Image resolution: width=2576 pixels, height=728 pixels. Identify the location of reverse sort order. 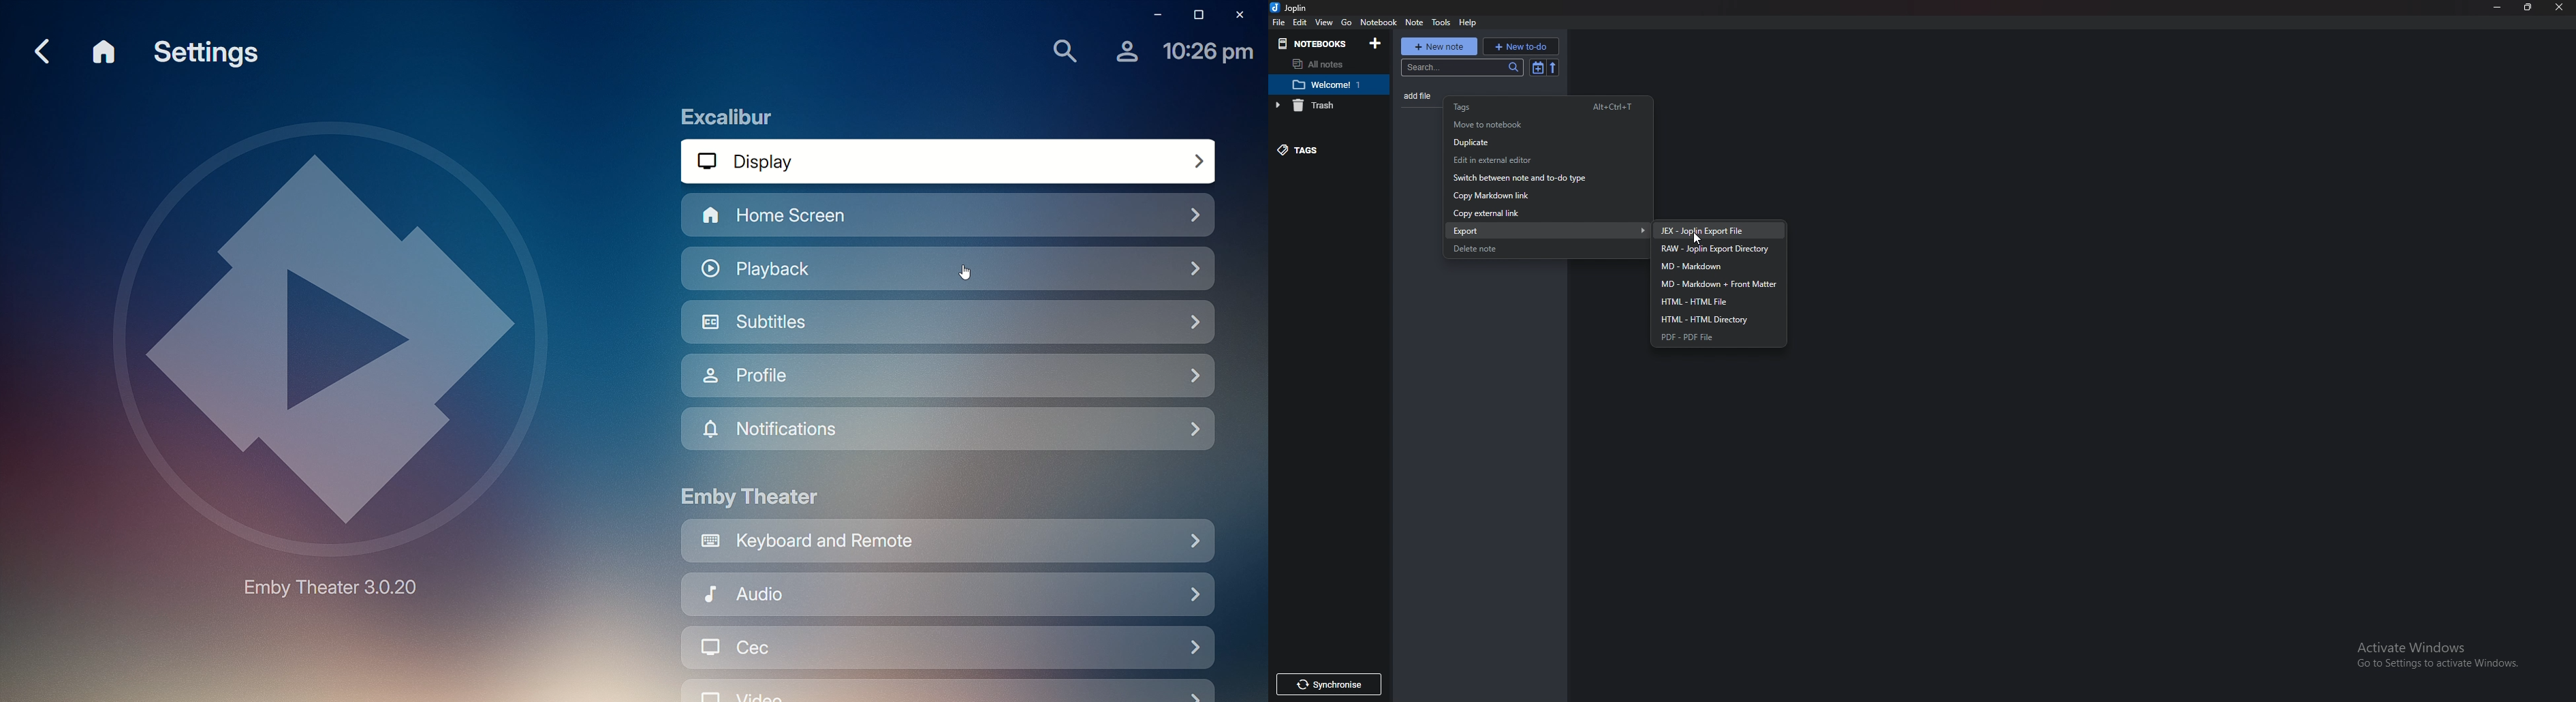
(1555, 67).